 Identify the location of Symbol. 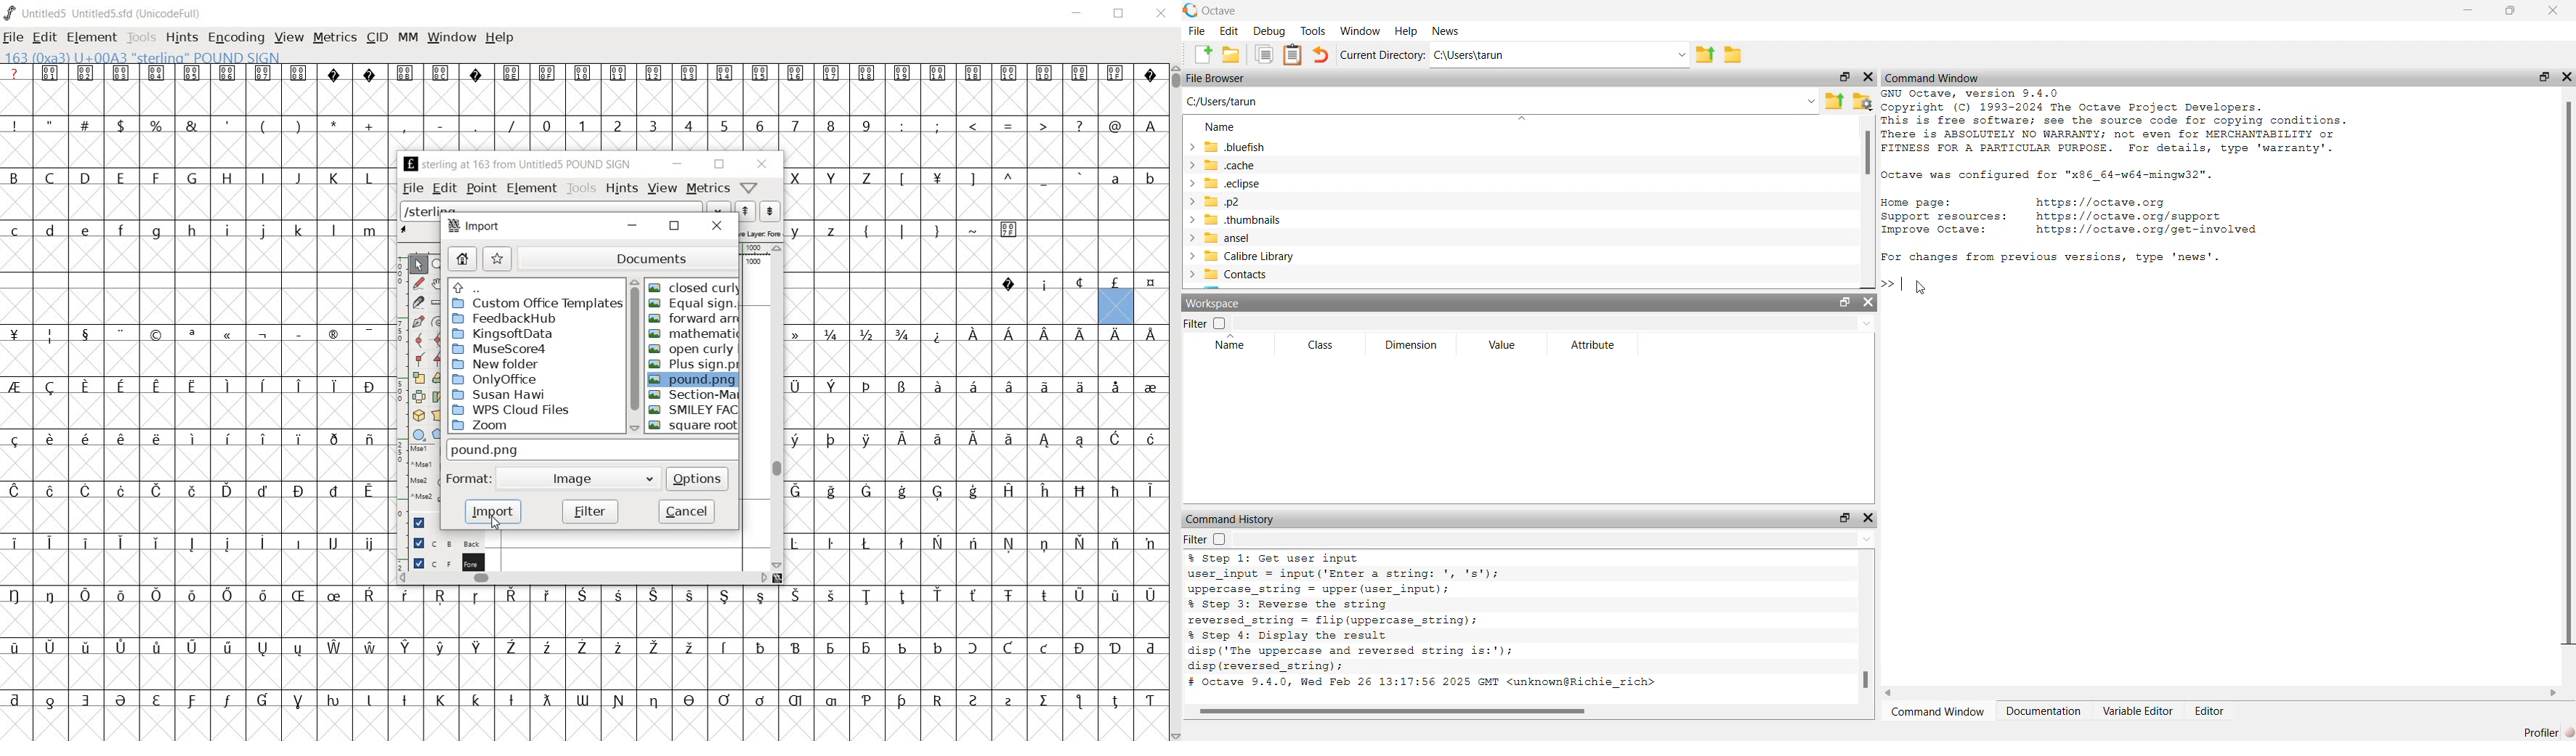
(937, 334).